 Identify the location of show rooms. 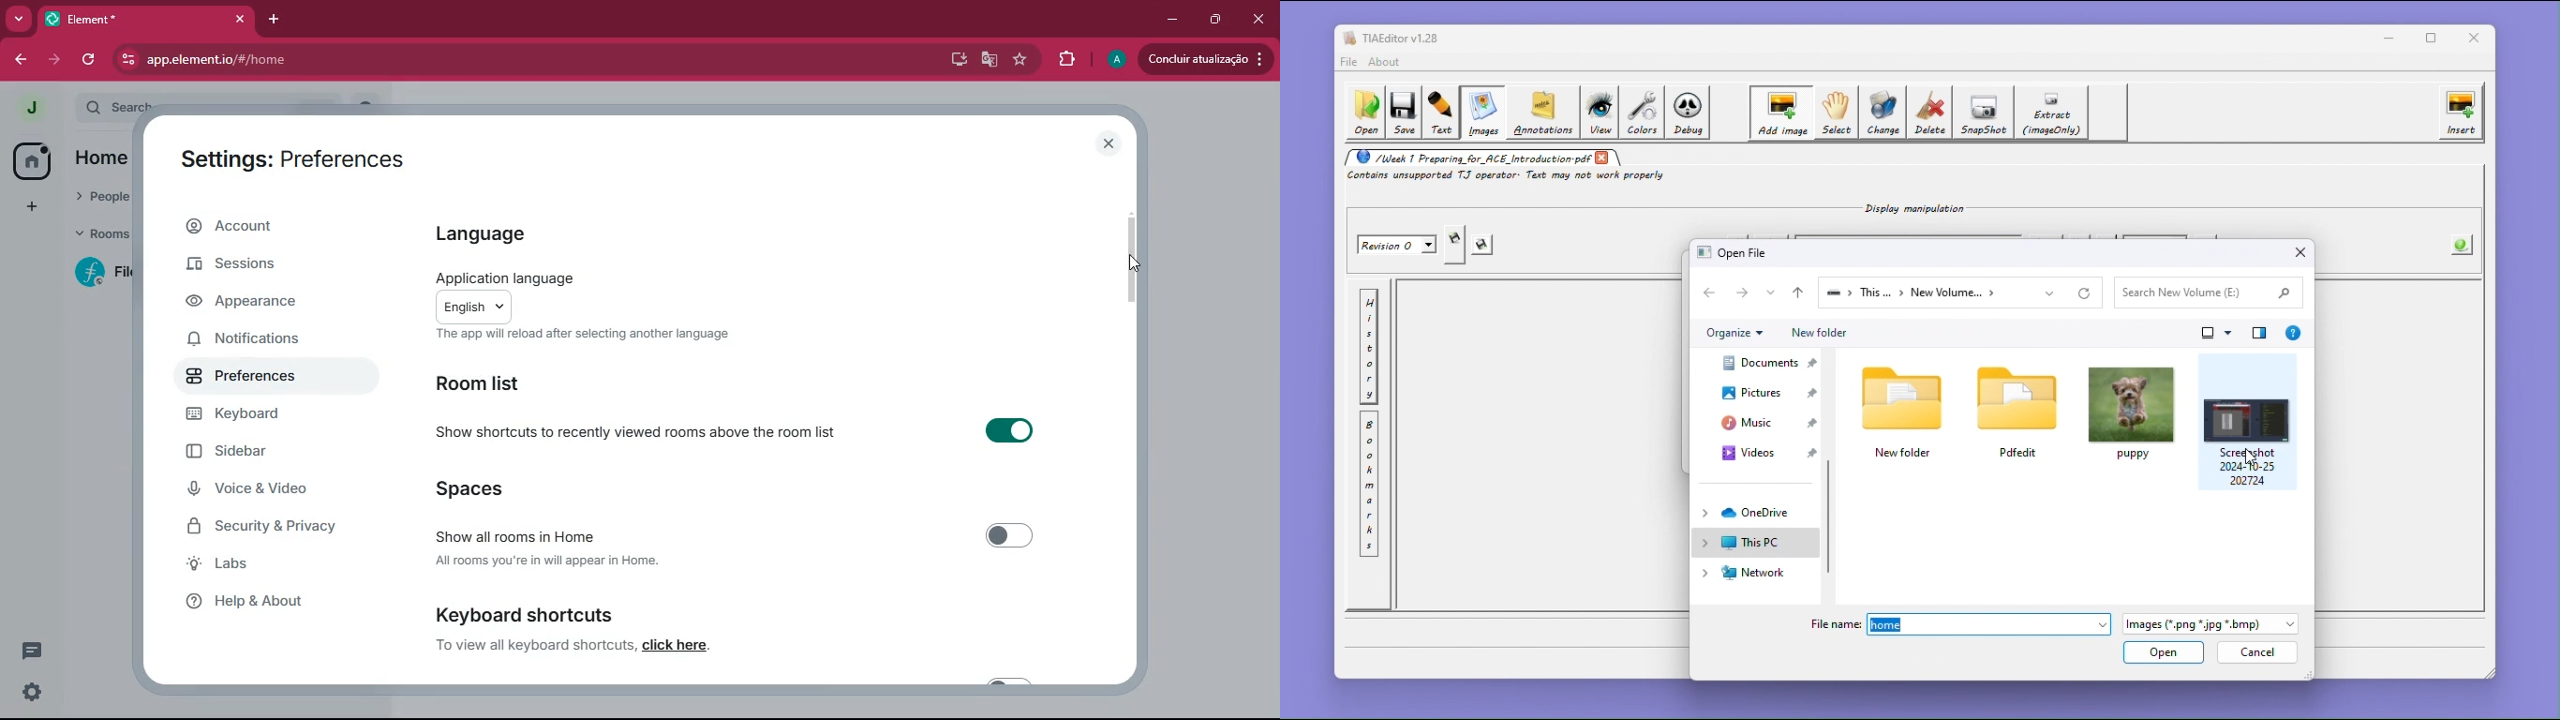
(519, 533).